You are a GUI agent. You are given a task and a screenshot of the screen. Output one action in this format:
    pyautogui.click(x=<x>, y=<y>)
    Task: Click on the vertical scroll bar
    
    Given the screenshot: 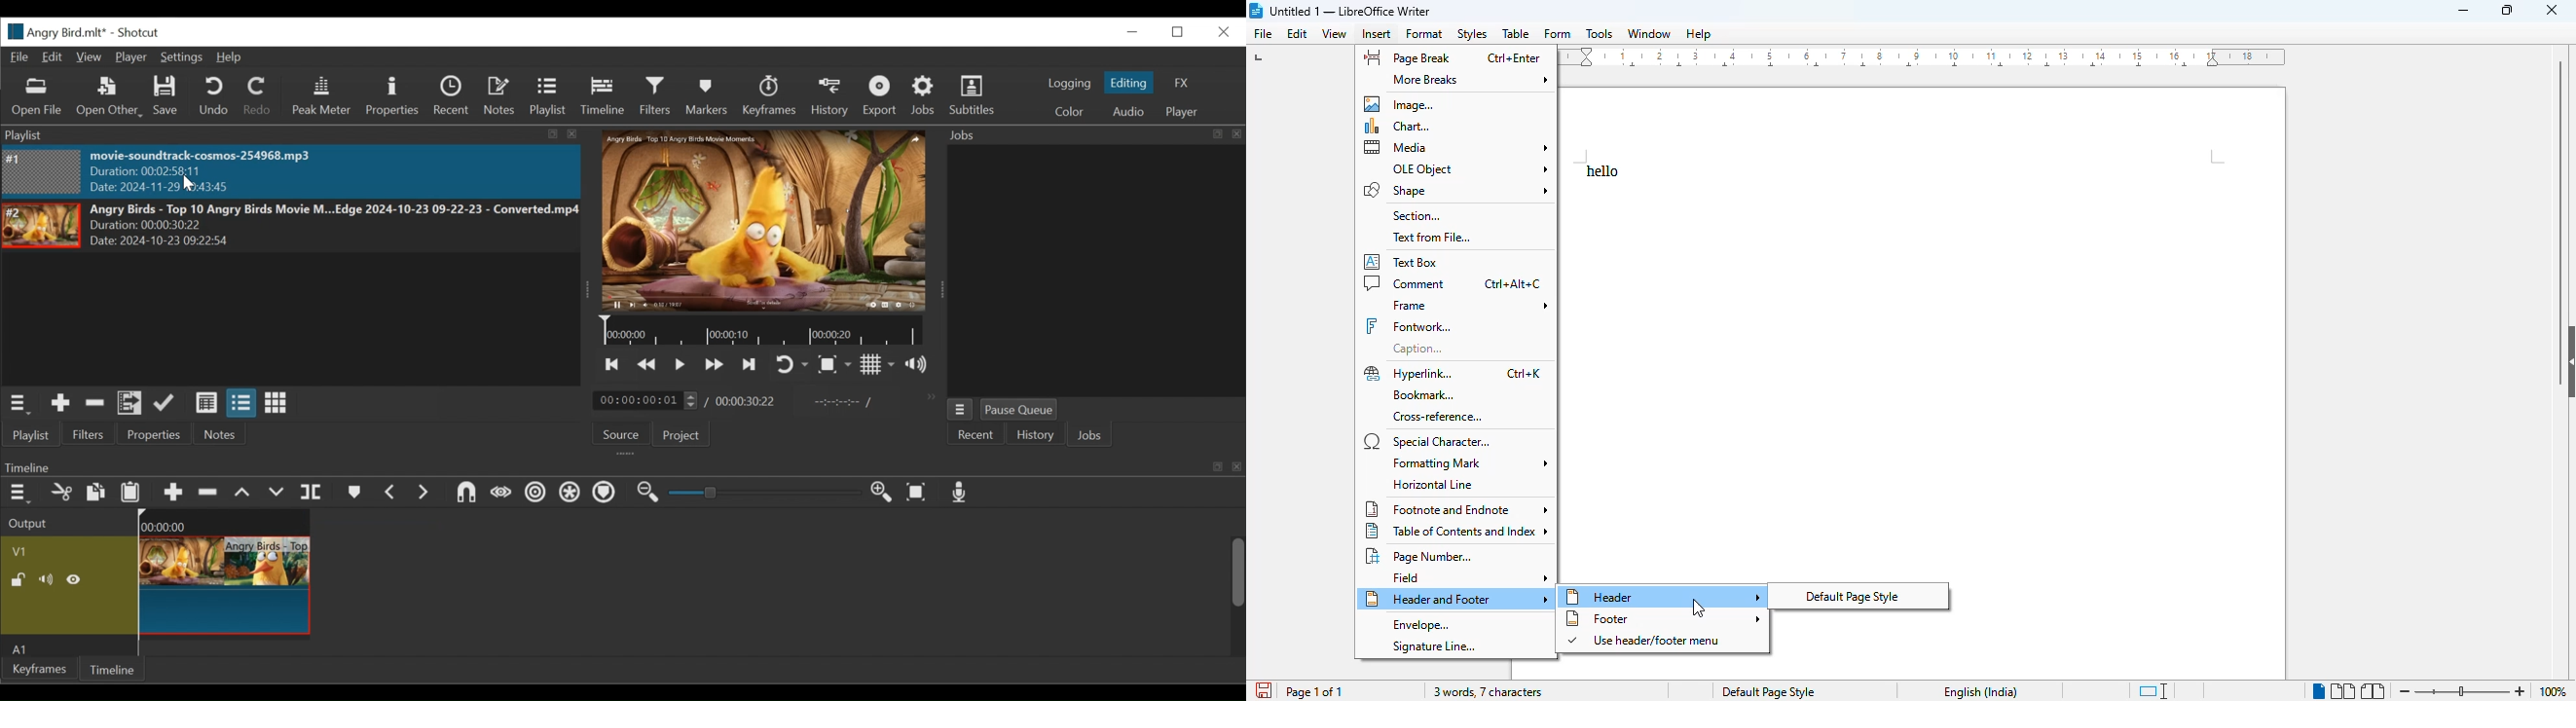 What is the action you would take?
    pyautogui.click(x=2561, y=187)
    